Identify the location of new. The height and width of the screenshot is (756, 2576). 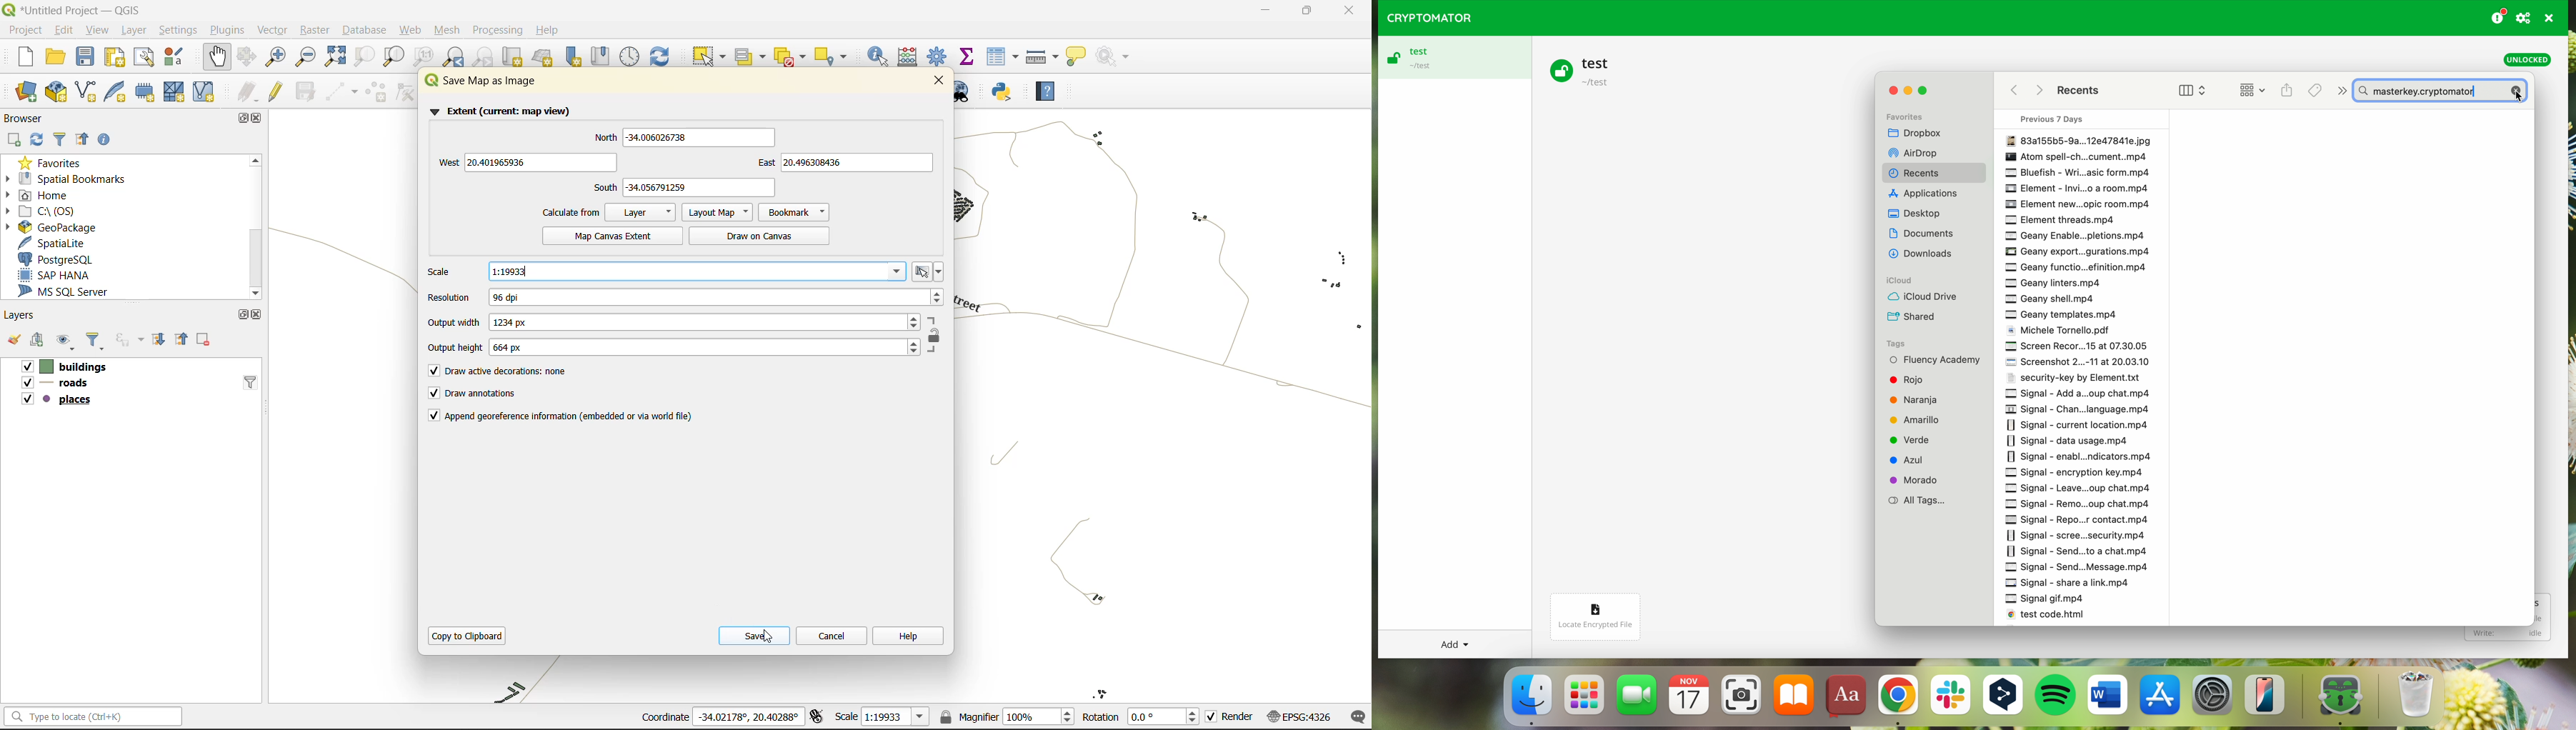
(26, 56).